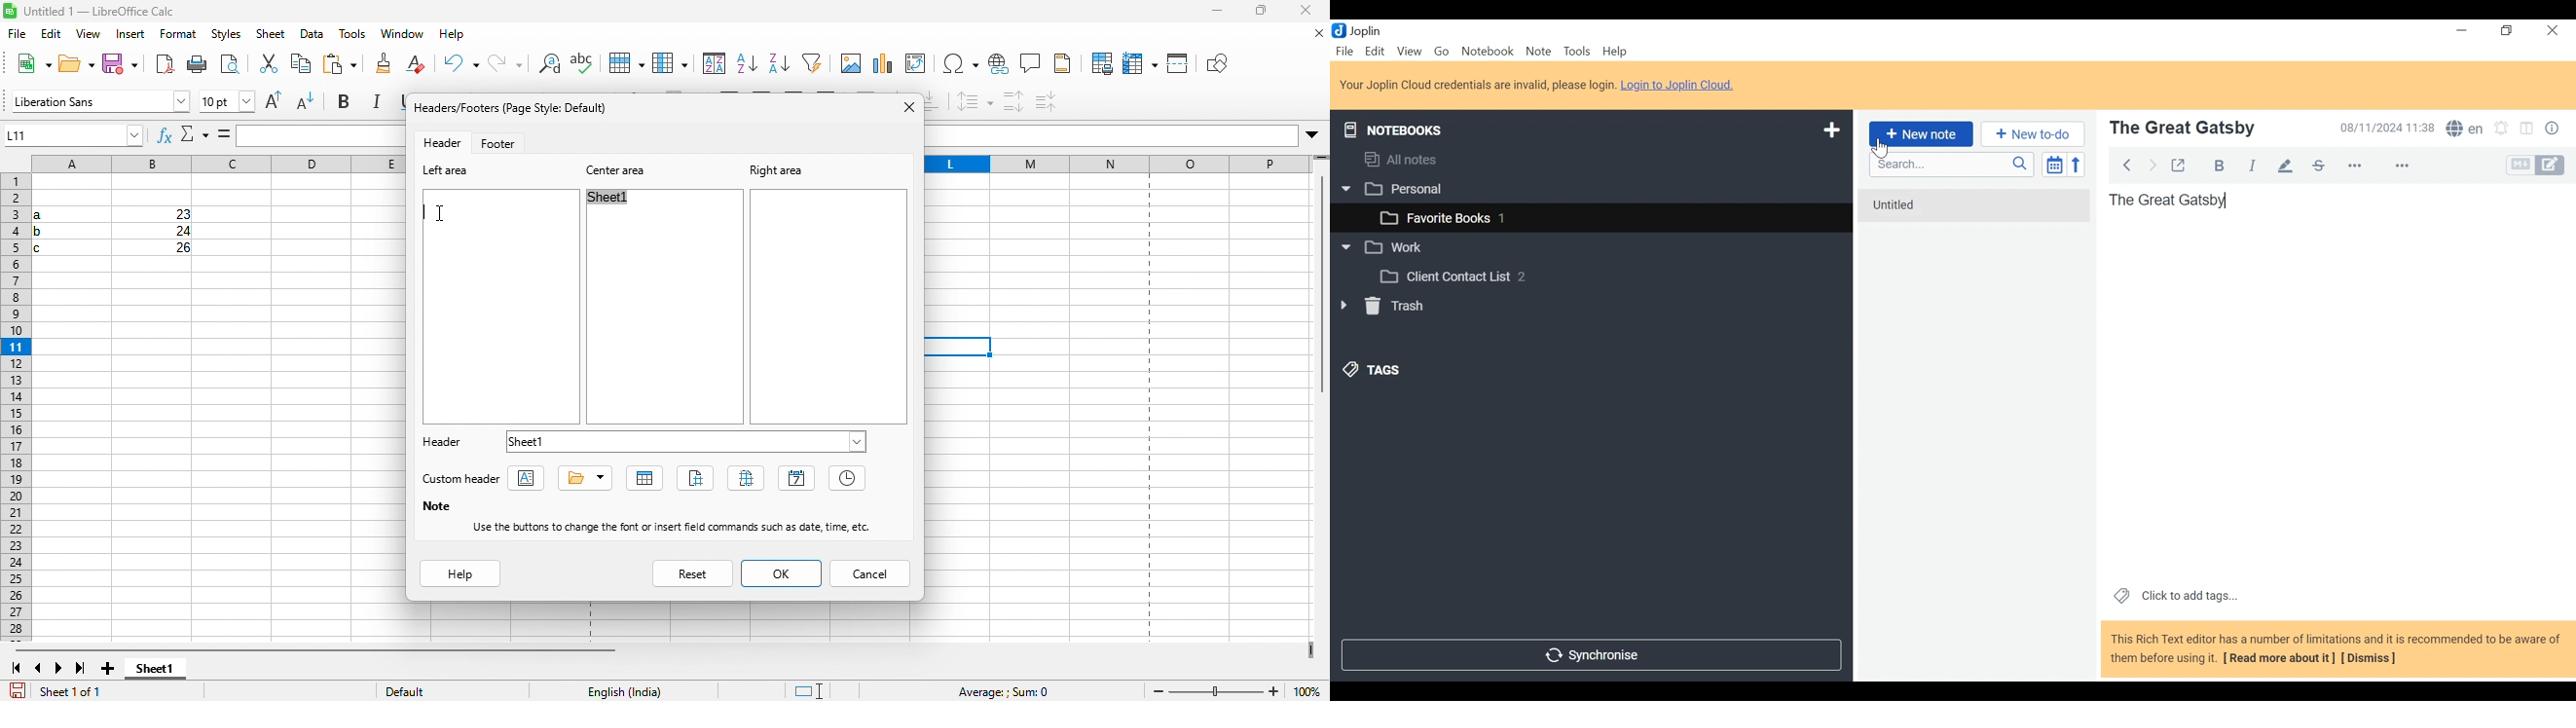 This screenshot has width=2576, height=728. Describe the element at coordinates (442, 444) in the screenshot. I see `header` at that location.